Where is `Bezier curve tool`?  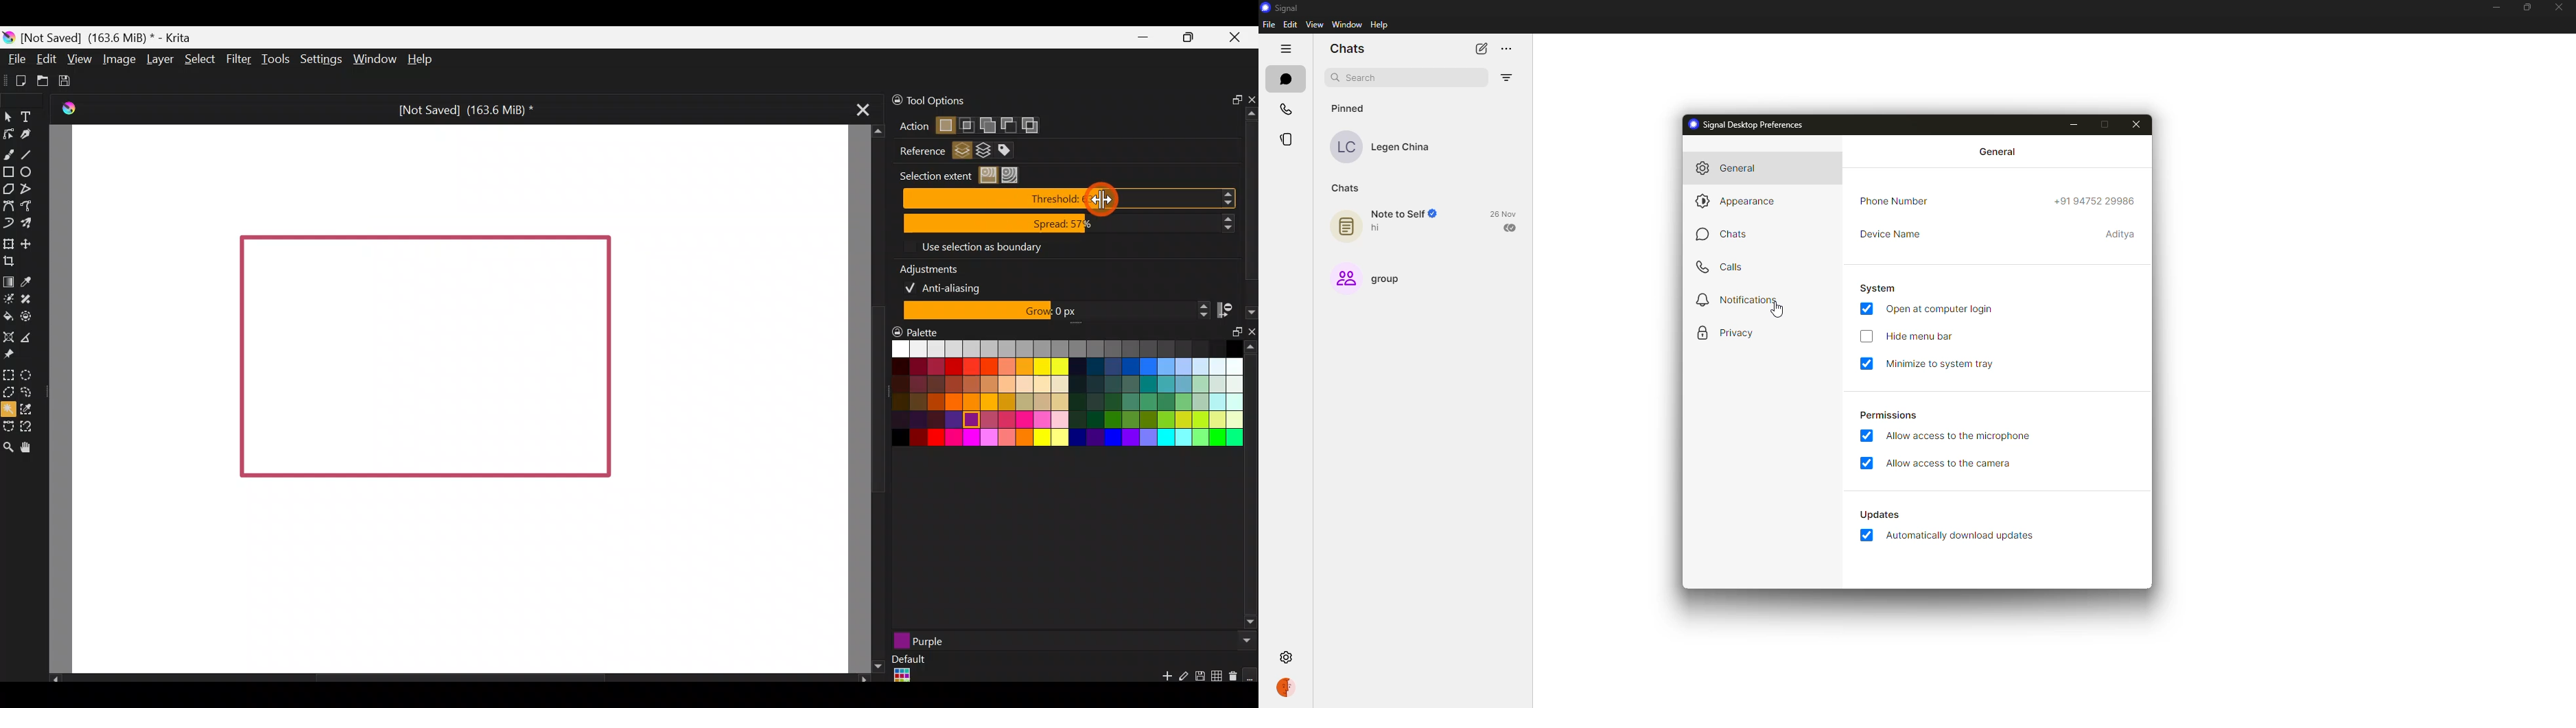 Bezier curve tool is located at coordinates (8, 204).